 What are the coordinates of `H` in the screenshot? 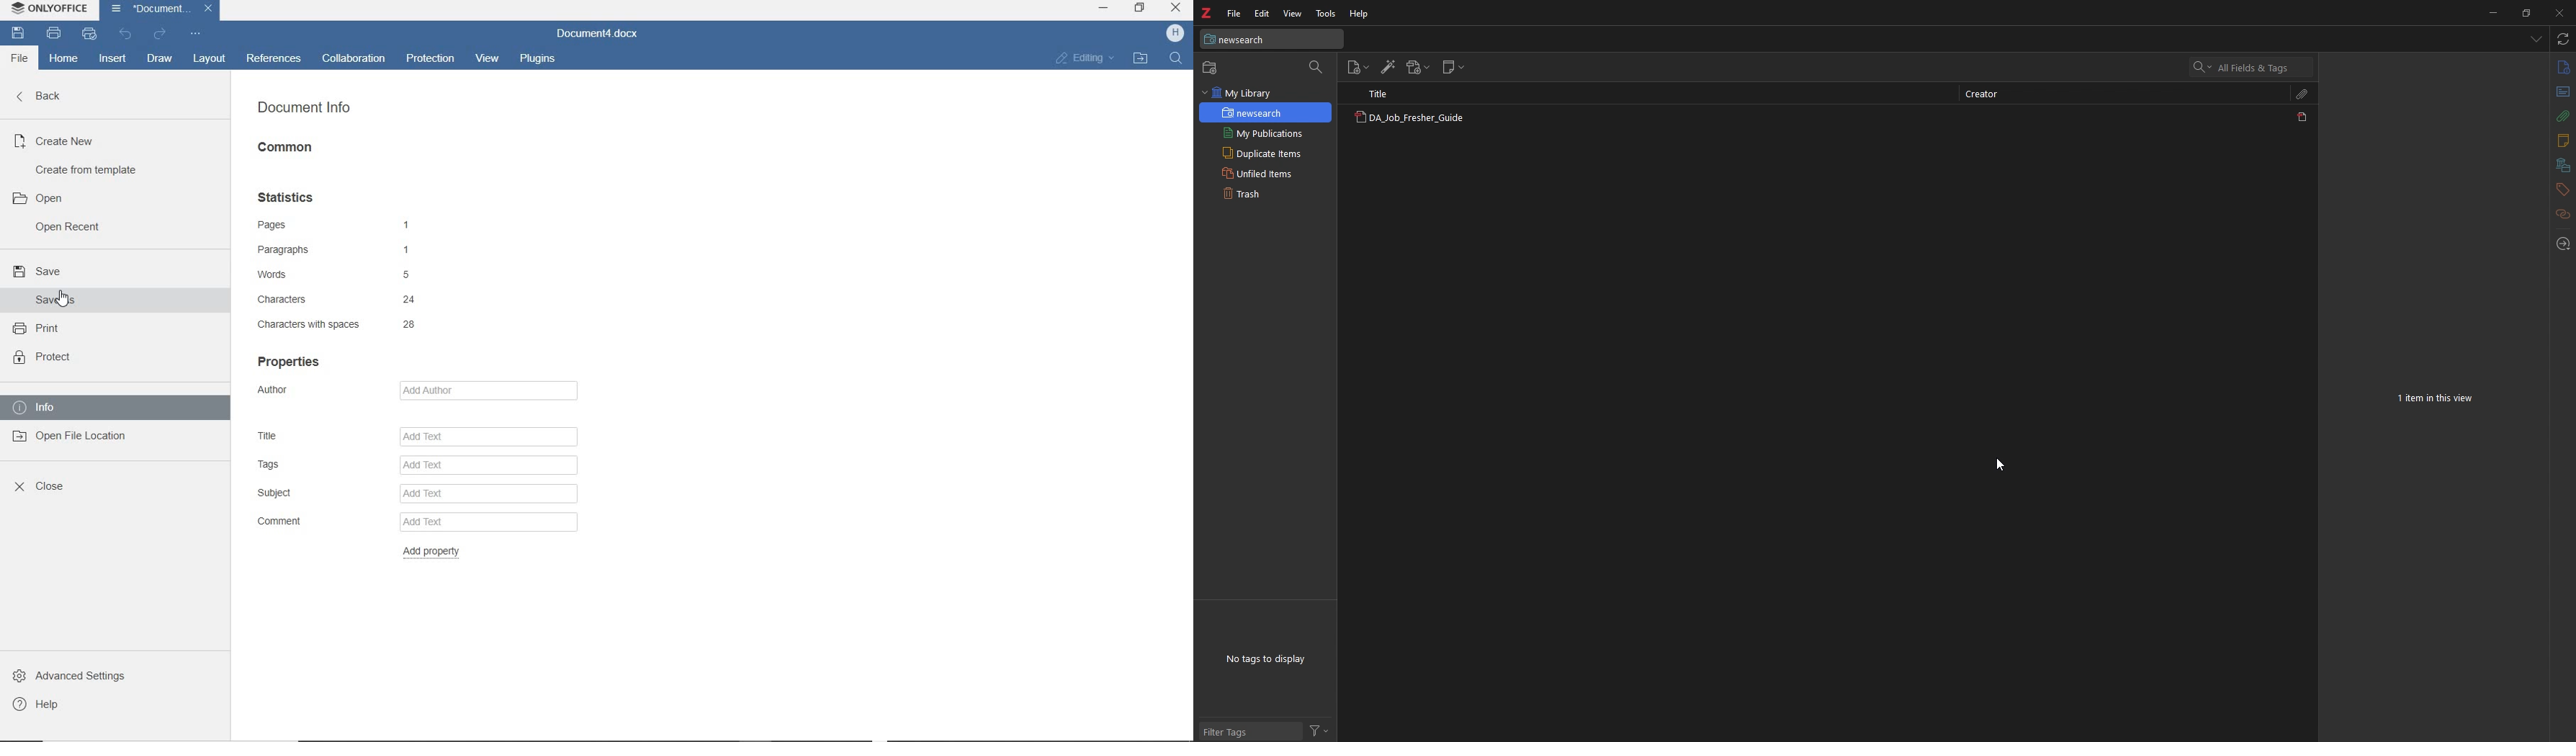 It's located at (1170, 34).